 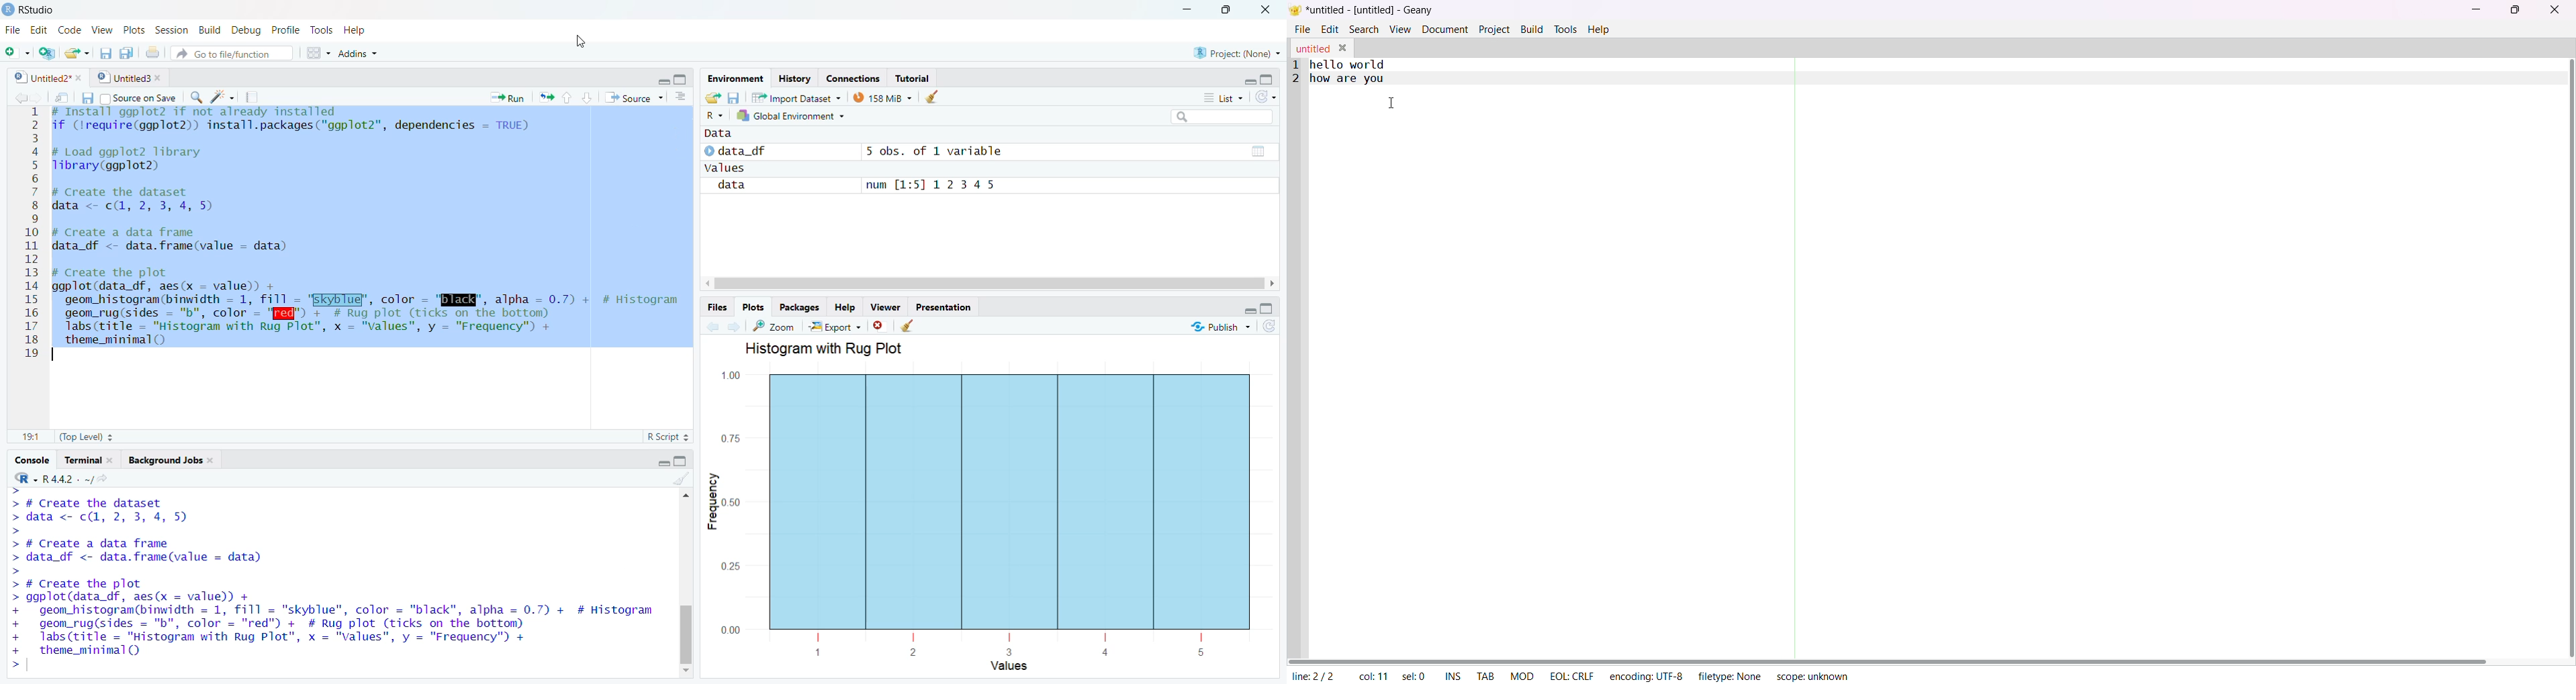 What do you see at coordinates (76, 52) in the screenshot?
I see `Open file` at bounding box center [76, 52].